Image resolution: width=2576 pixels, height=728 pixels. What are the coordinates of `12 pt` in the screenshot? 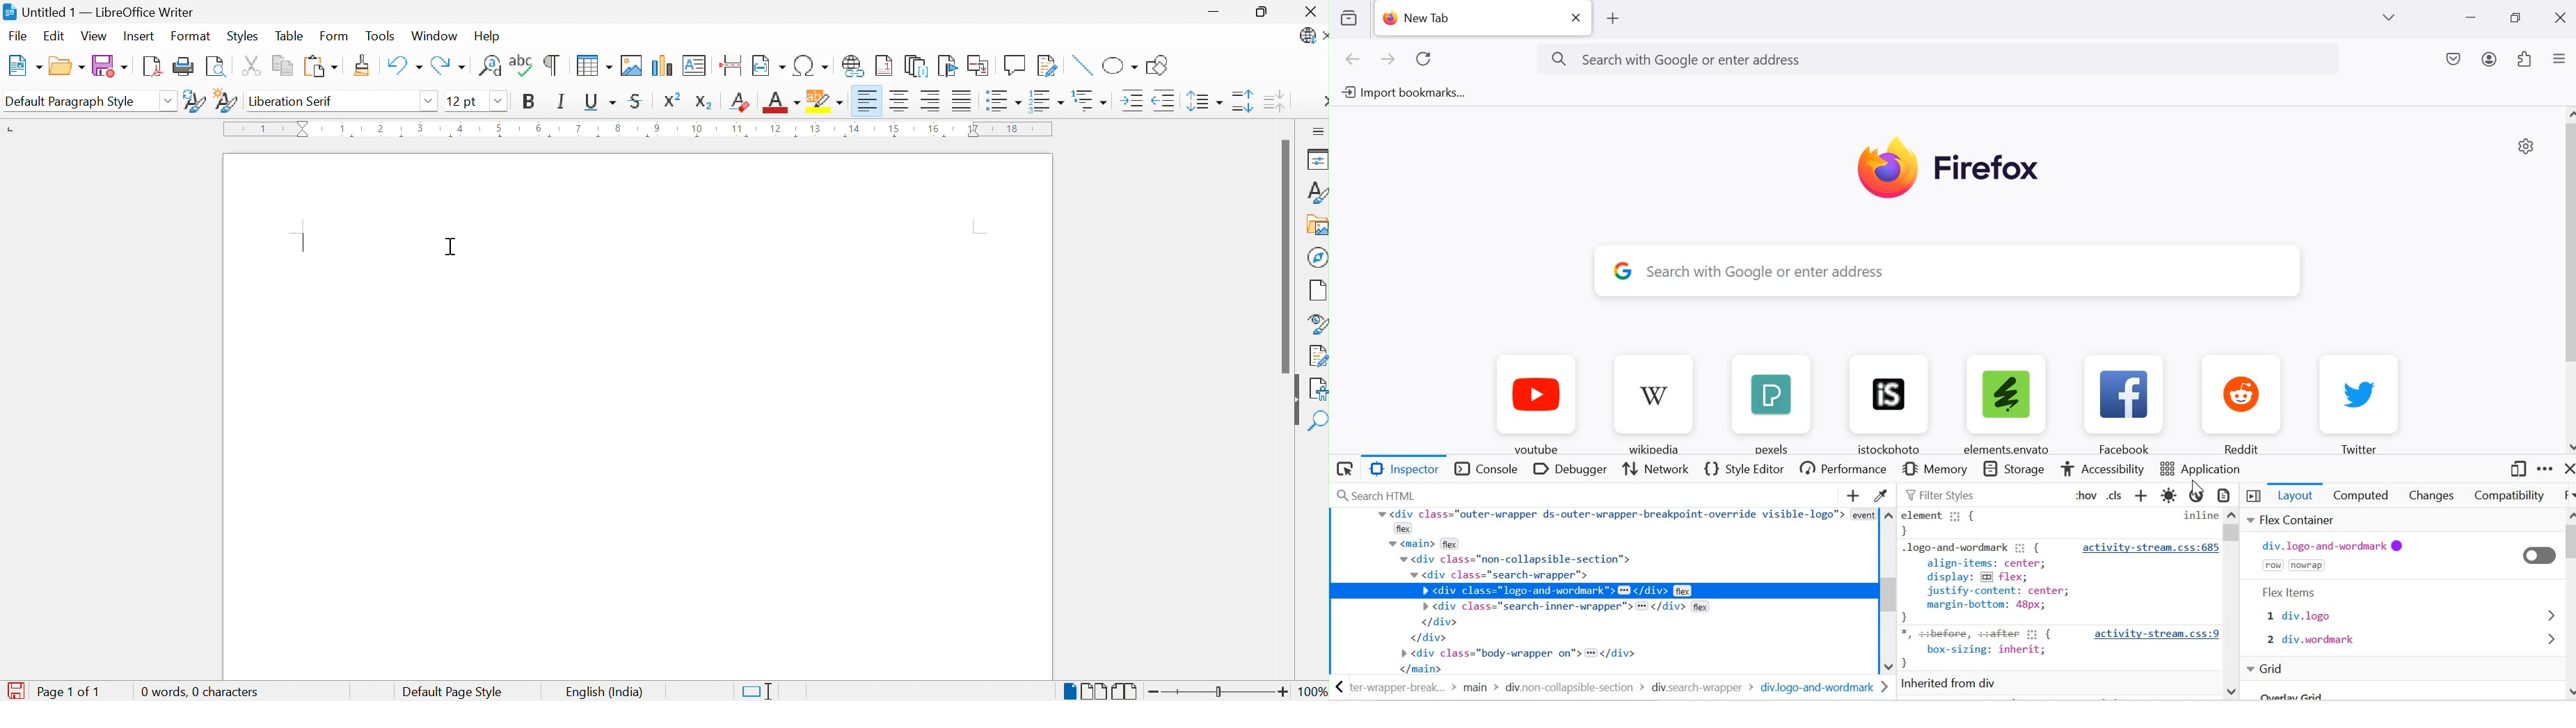 It's located at (463, 99).